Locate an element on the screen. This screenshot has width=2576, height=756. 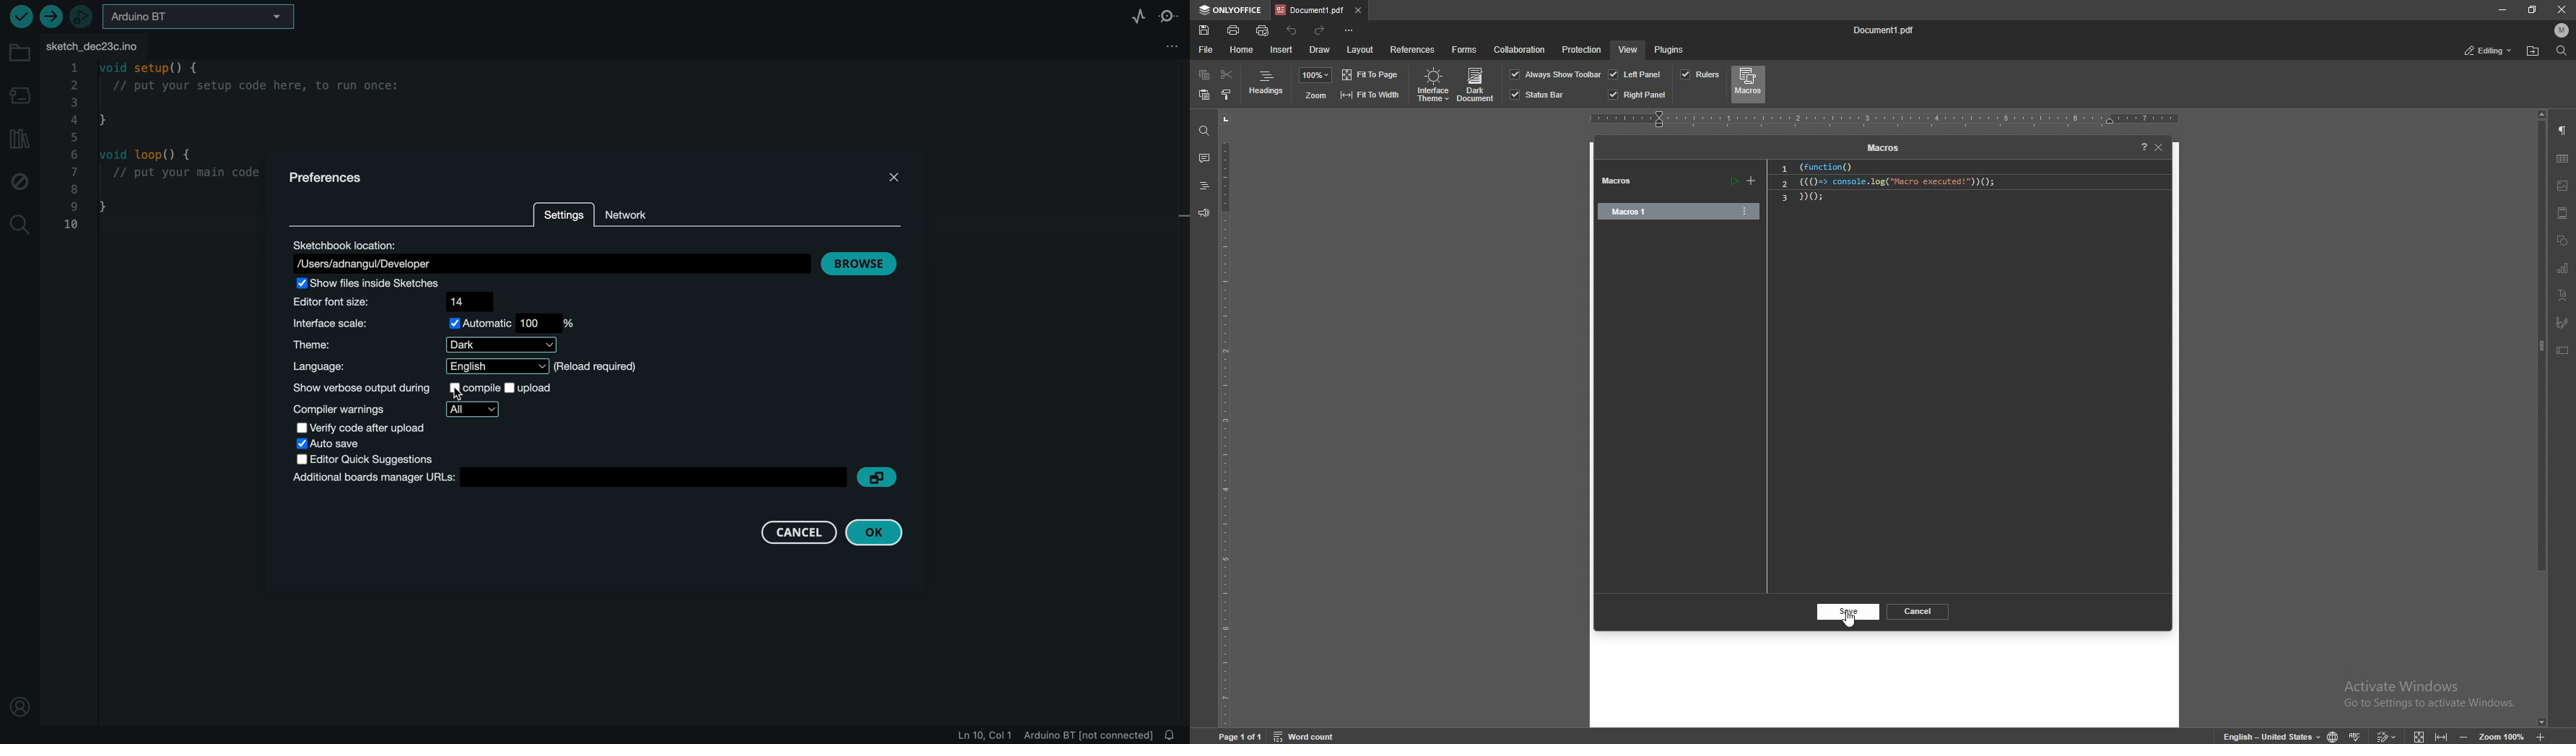
options is located at coordinates (1745, 211).